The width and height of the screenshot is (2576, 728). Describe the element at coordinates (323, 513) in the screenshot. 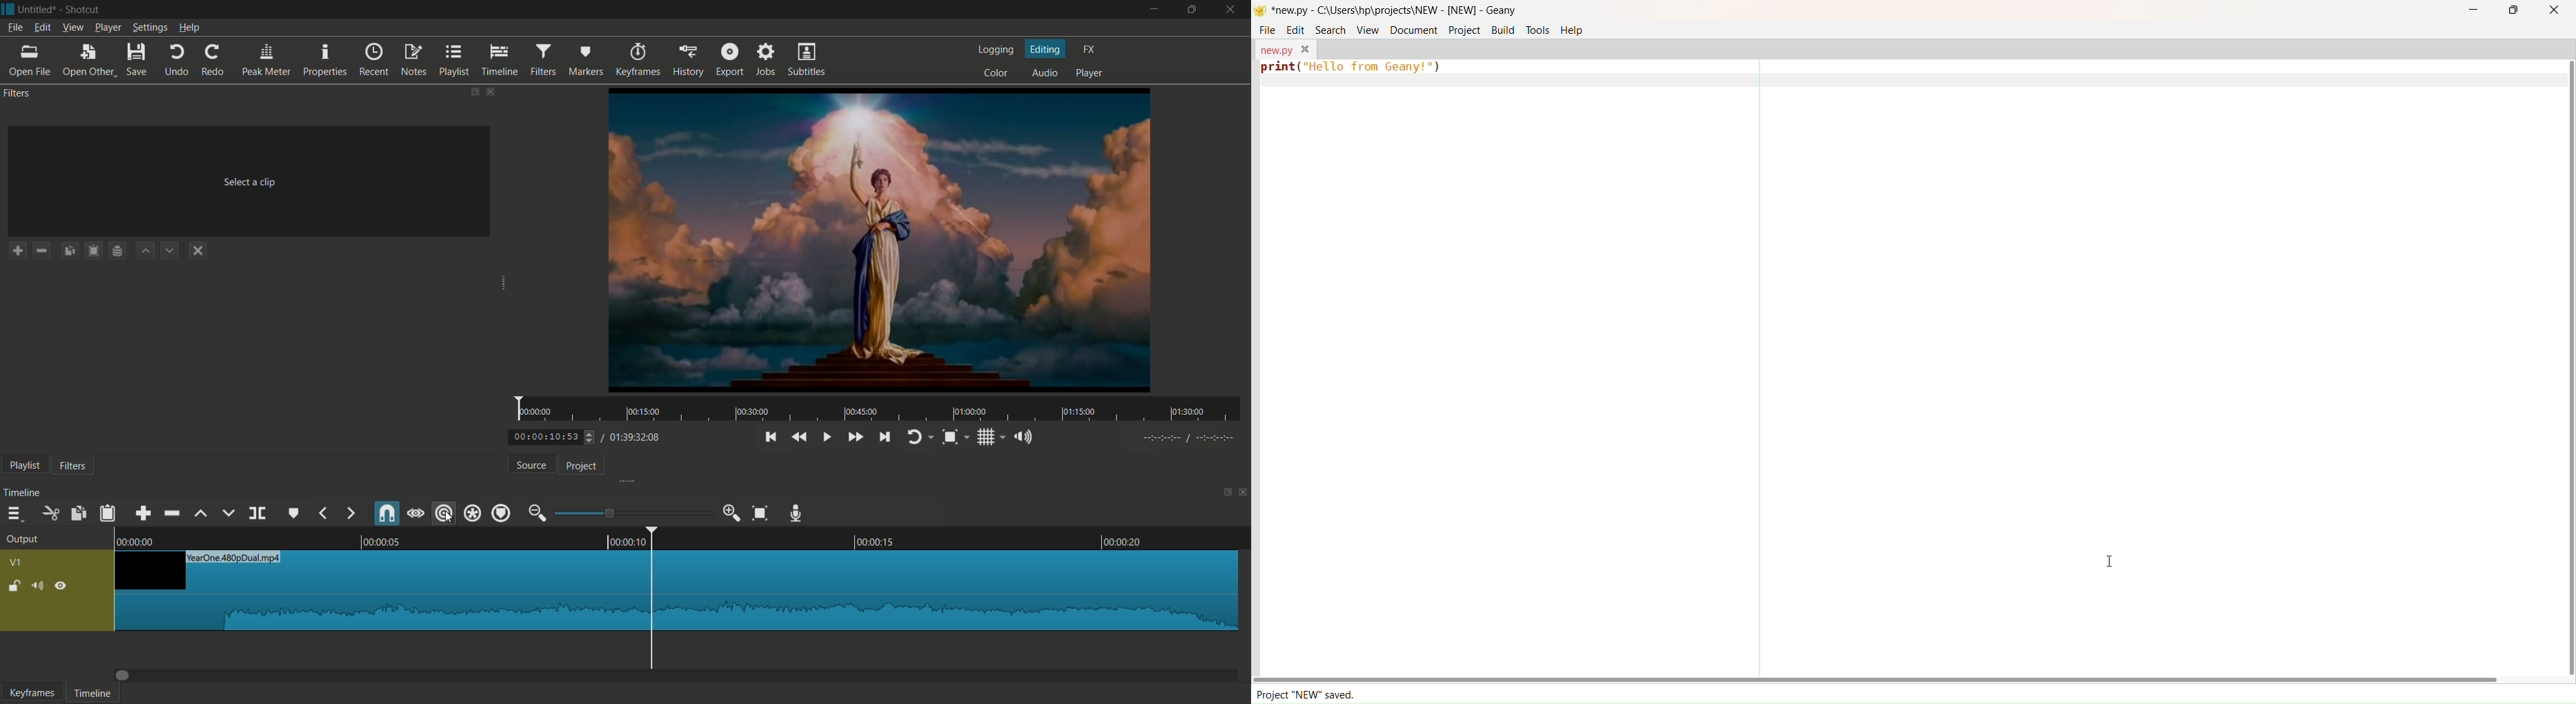

I see `previous markers` at that location.